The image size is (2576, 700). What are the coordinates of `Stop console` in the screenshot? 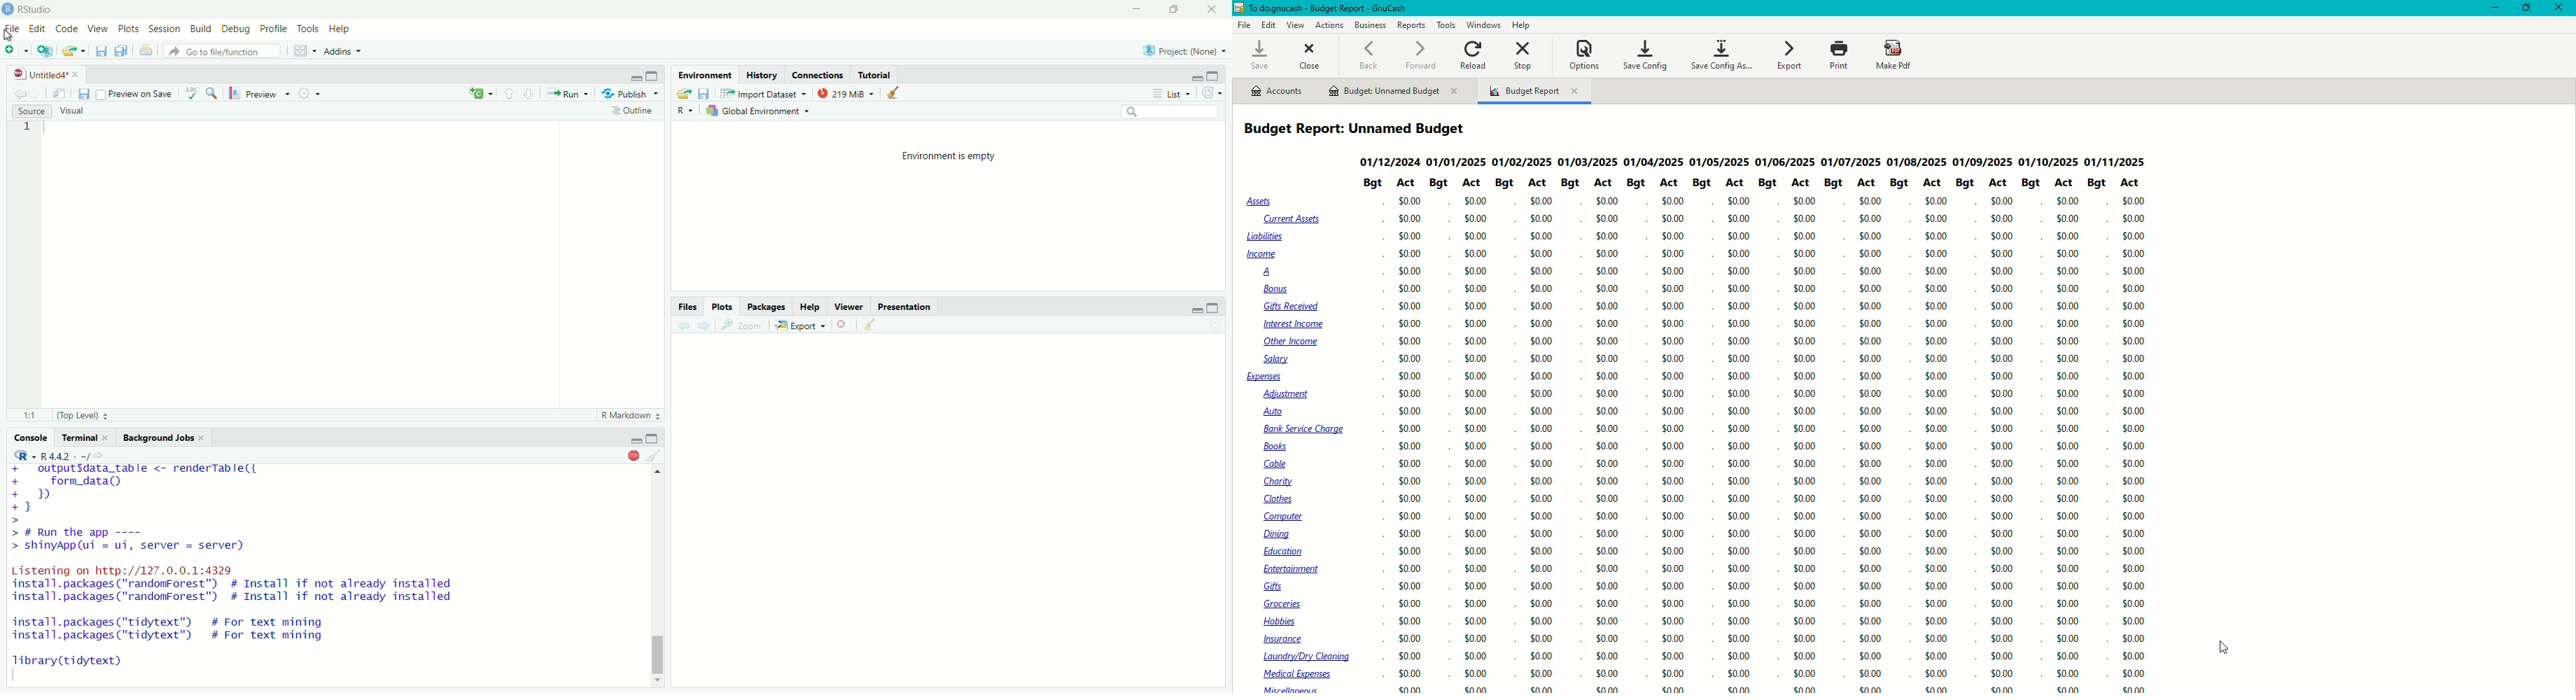 It's located at (633, 455).